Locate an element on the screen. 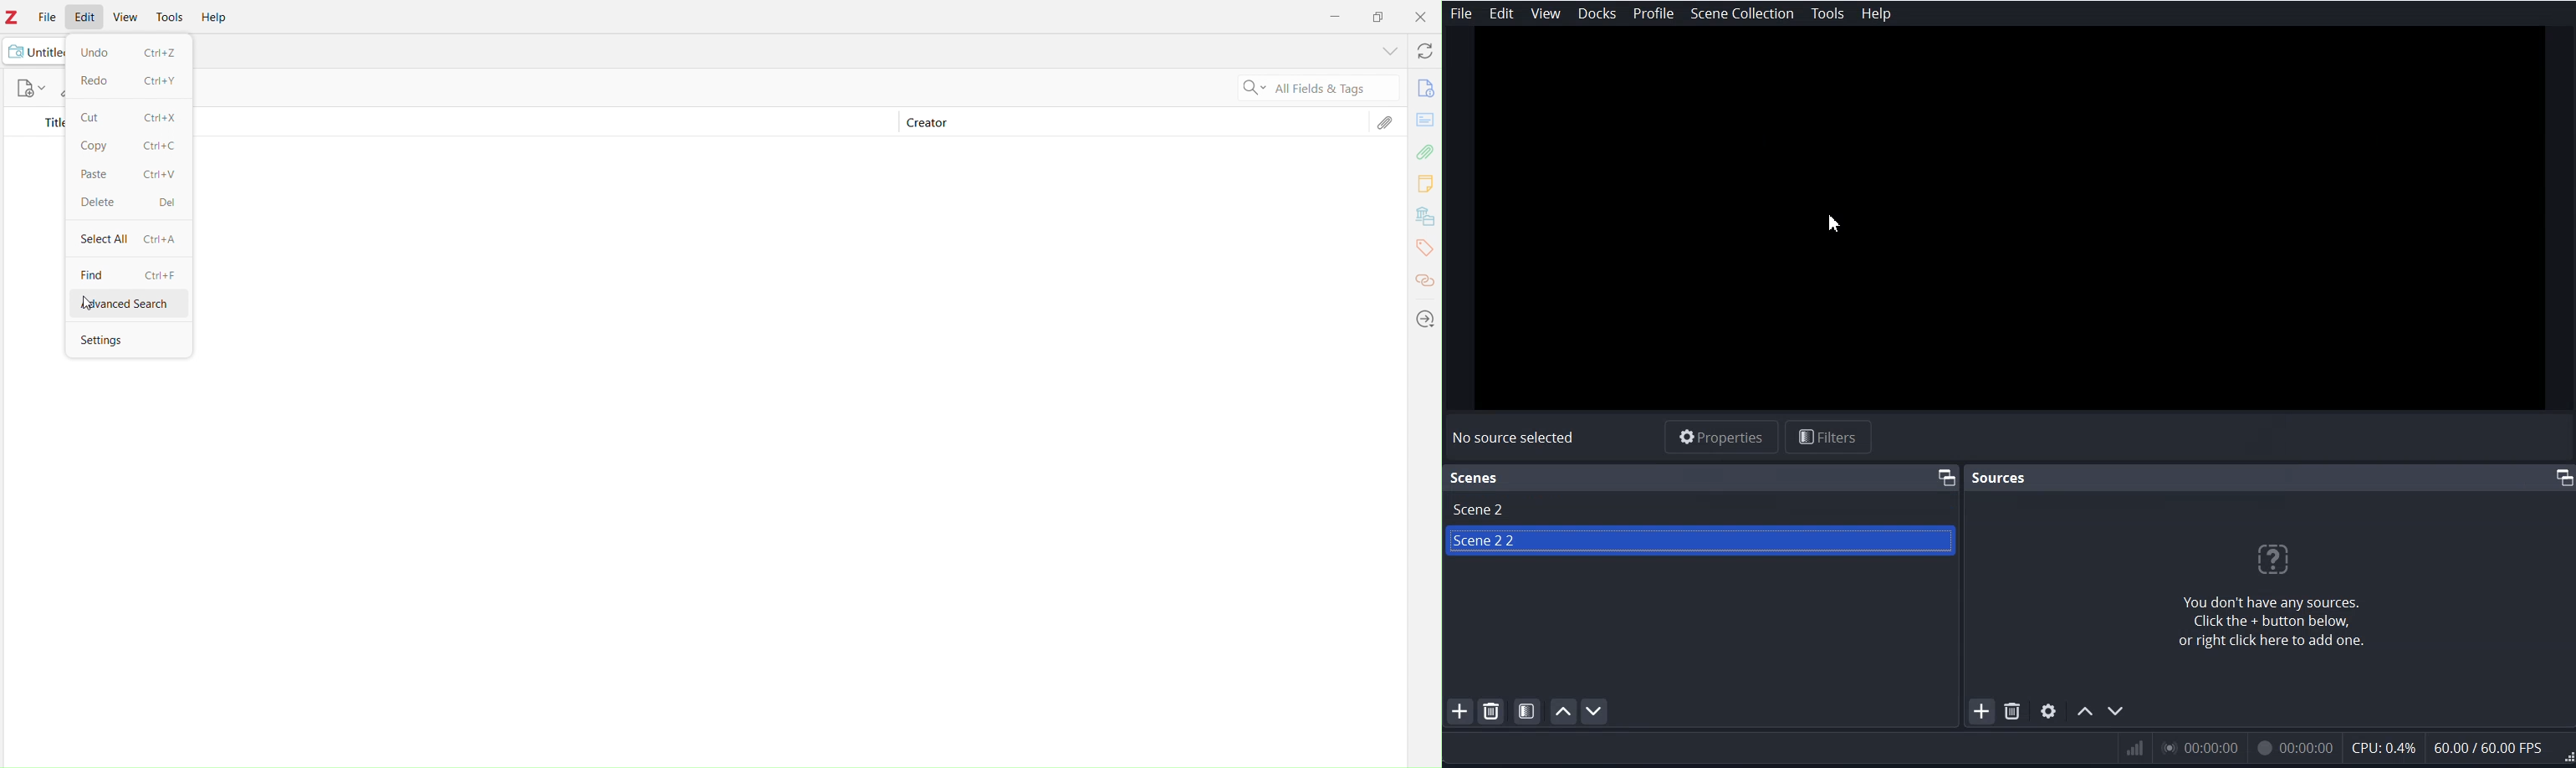  Move scene Down is located at coordinates (1593, 710).